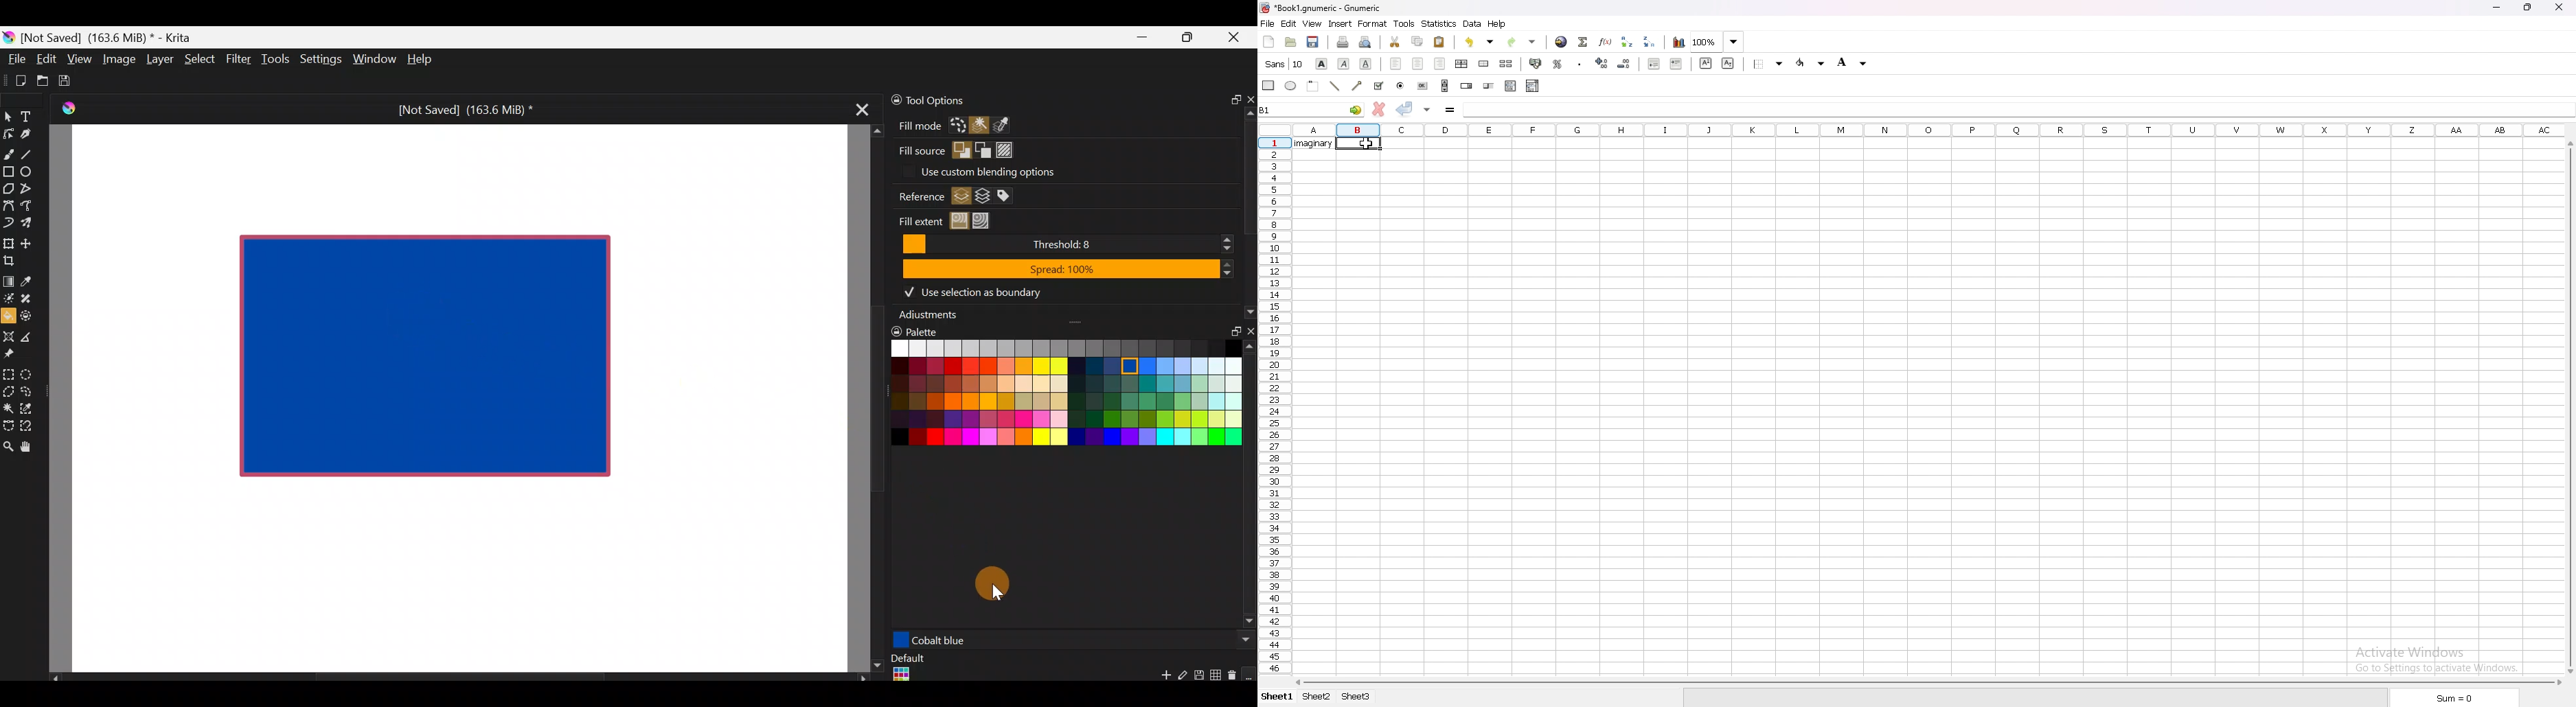 Image resolution: width=2576 pixels, height=728 pixels. I want to click on merge cells, so click(1485, 64).